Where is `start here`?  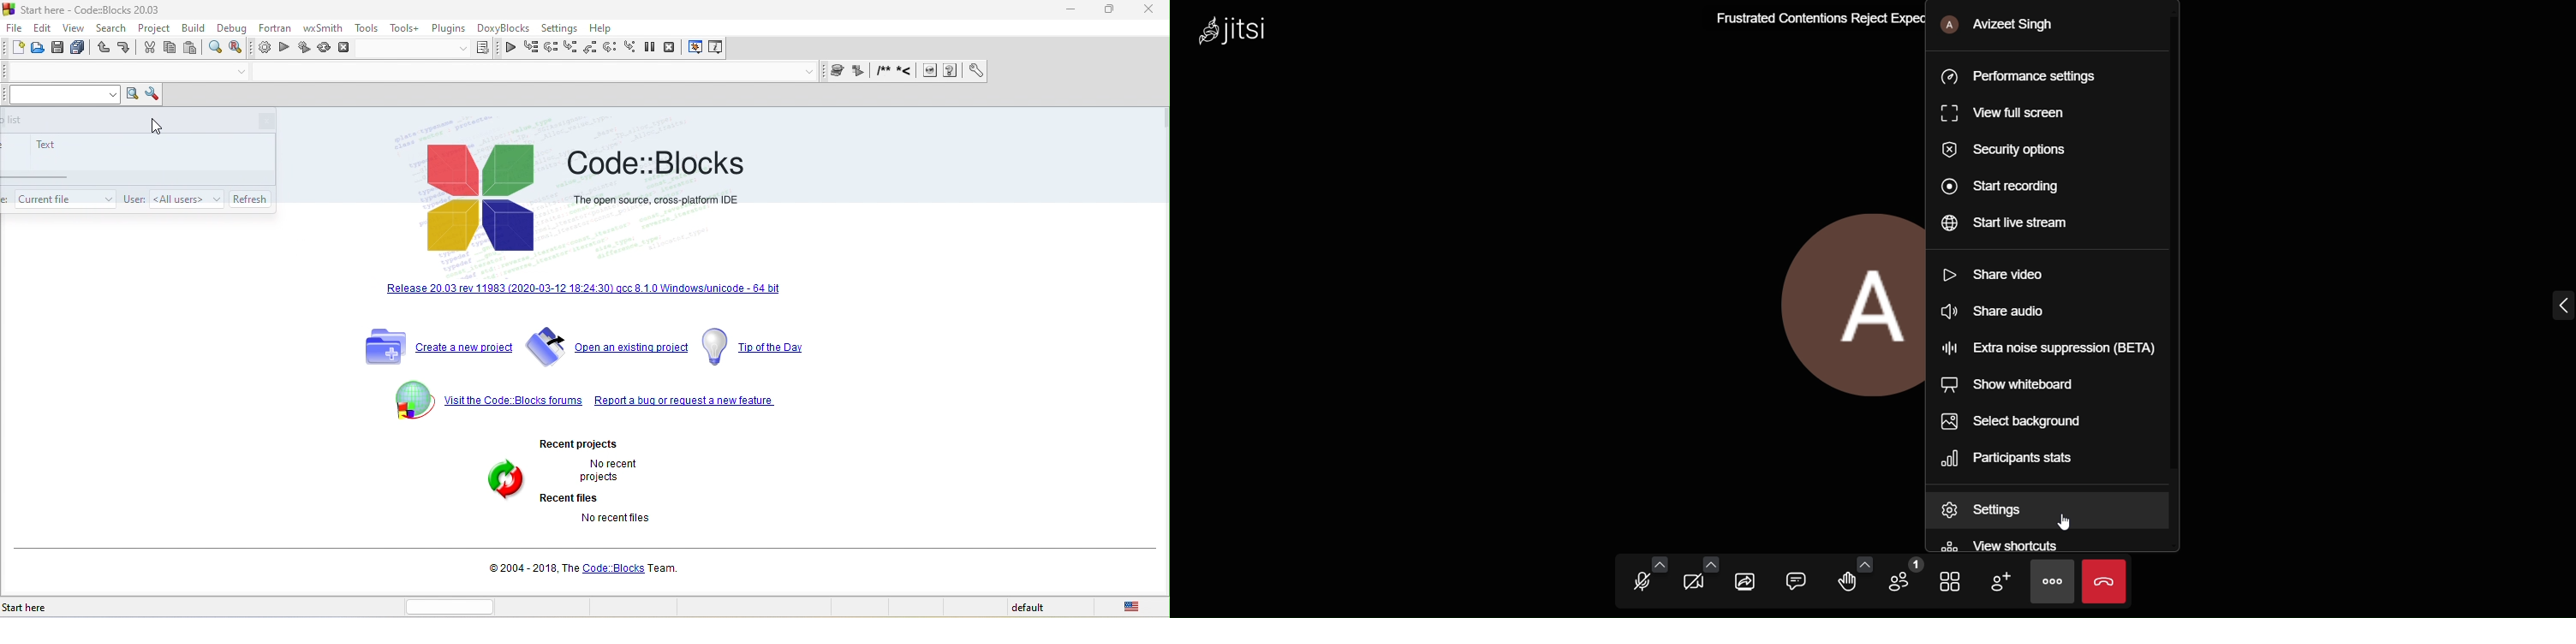 start here is located at coordinates (55, 608).